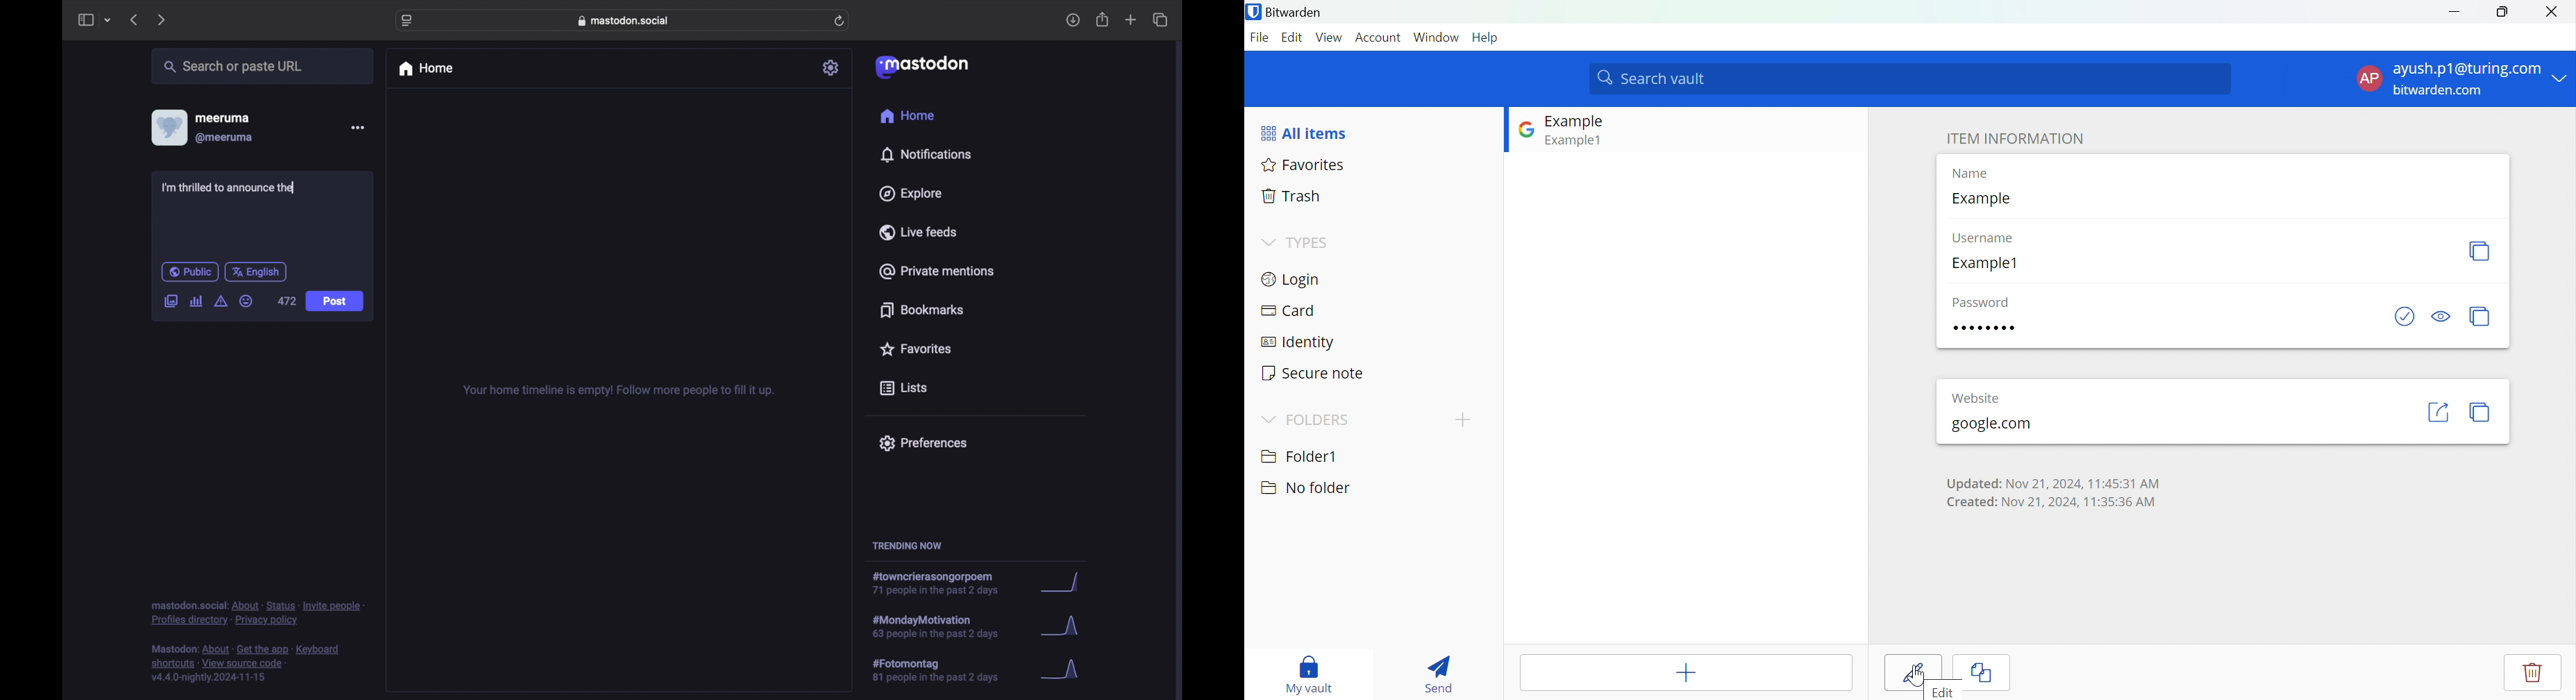  Describe the element at coordinates (1065, 583) in the screenshot. I see `graph` at that location.